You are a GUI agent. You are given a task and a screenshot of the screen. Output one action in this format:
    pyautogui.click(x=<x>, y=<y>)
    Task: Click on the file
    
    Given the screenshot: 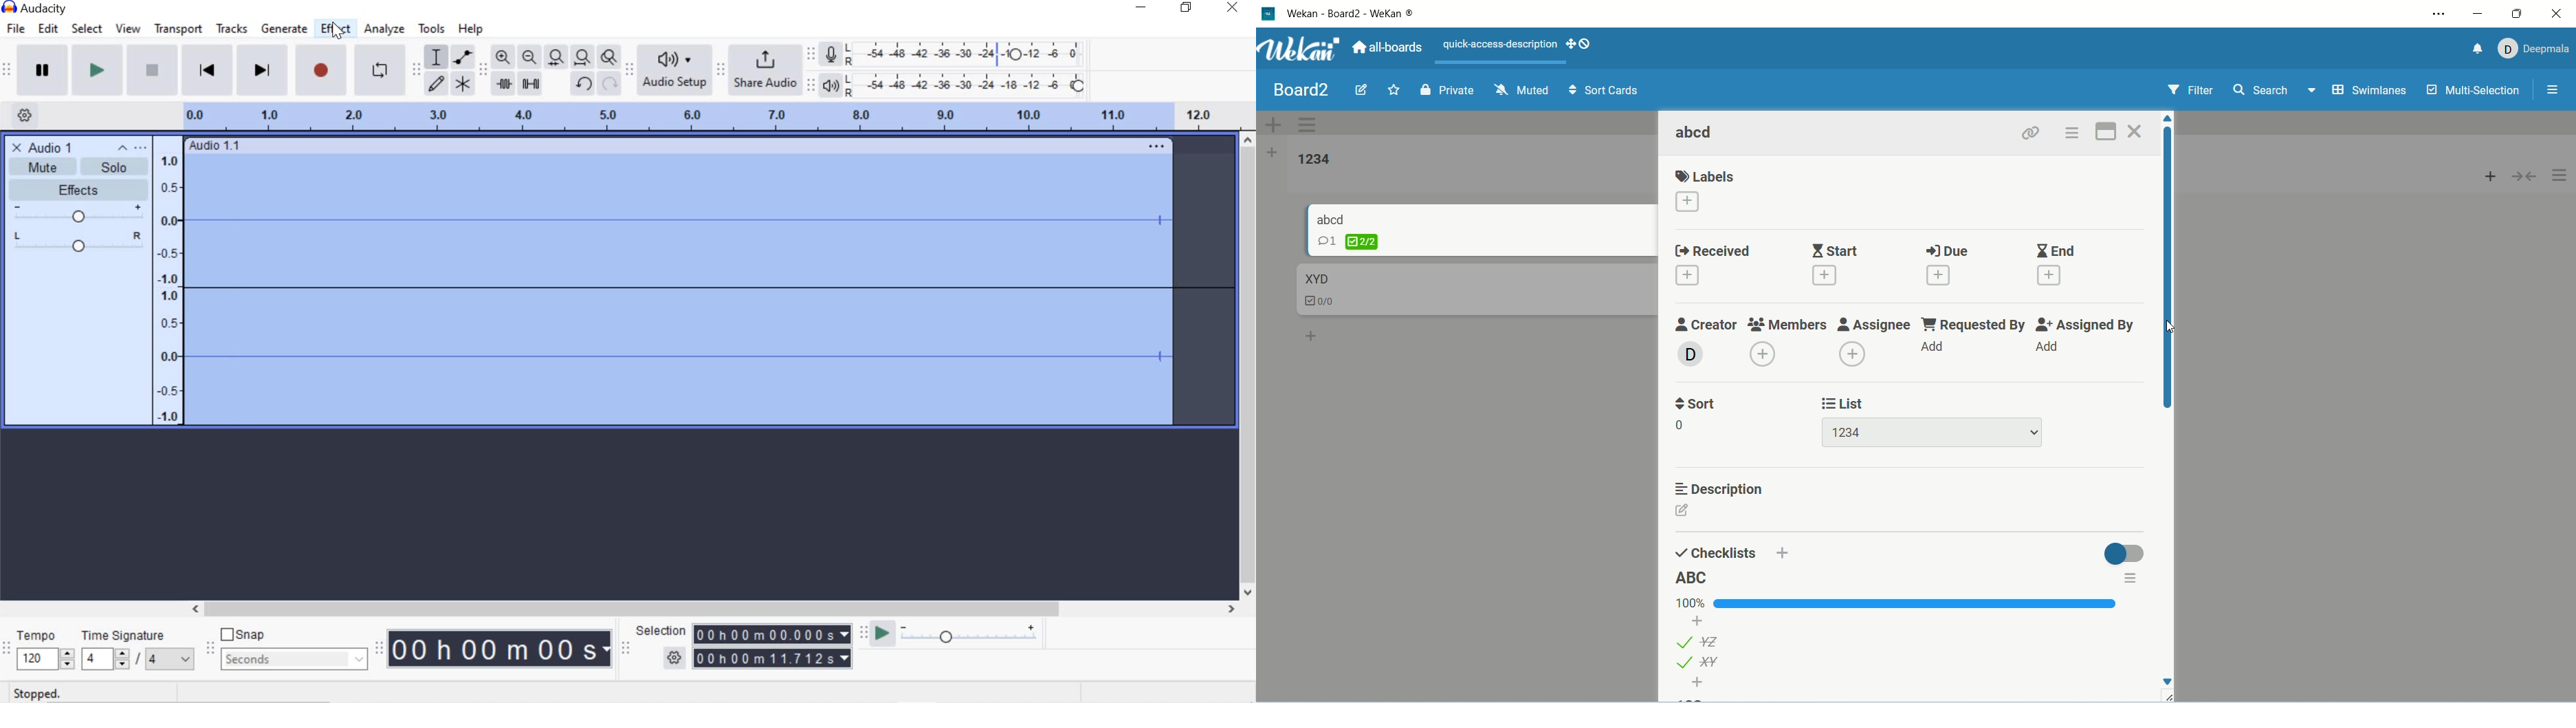 What is the action you would take?
    pyautogui.click(x=18, y=28)
    